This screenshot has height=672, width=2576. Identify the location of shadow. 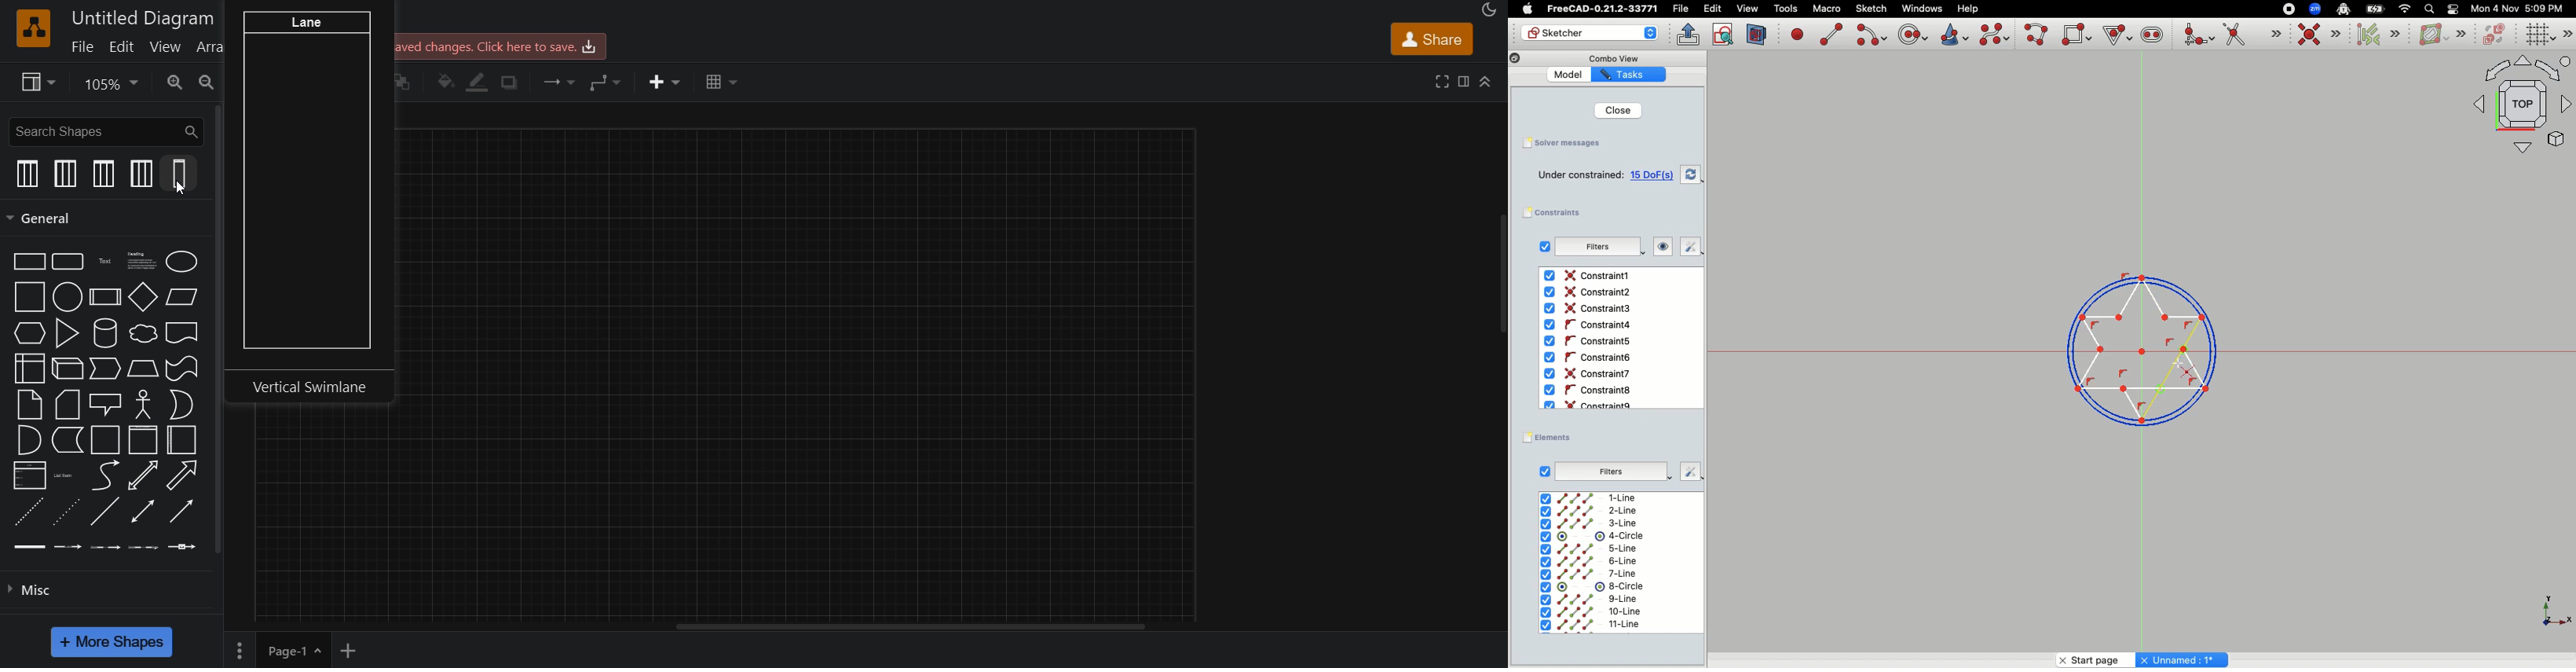
(515, 83).